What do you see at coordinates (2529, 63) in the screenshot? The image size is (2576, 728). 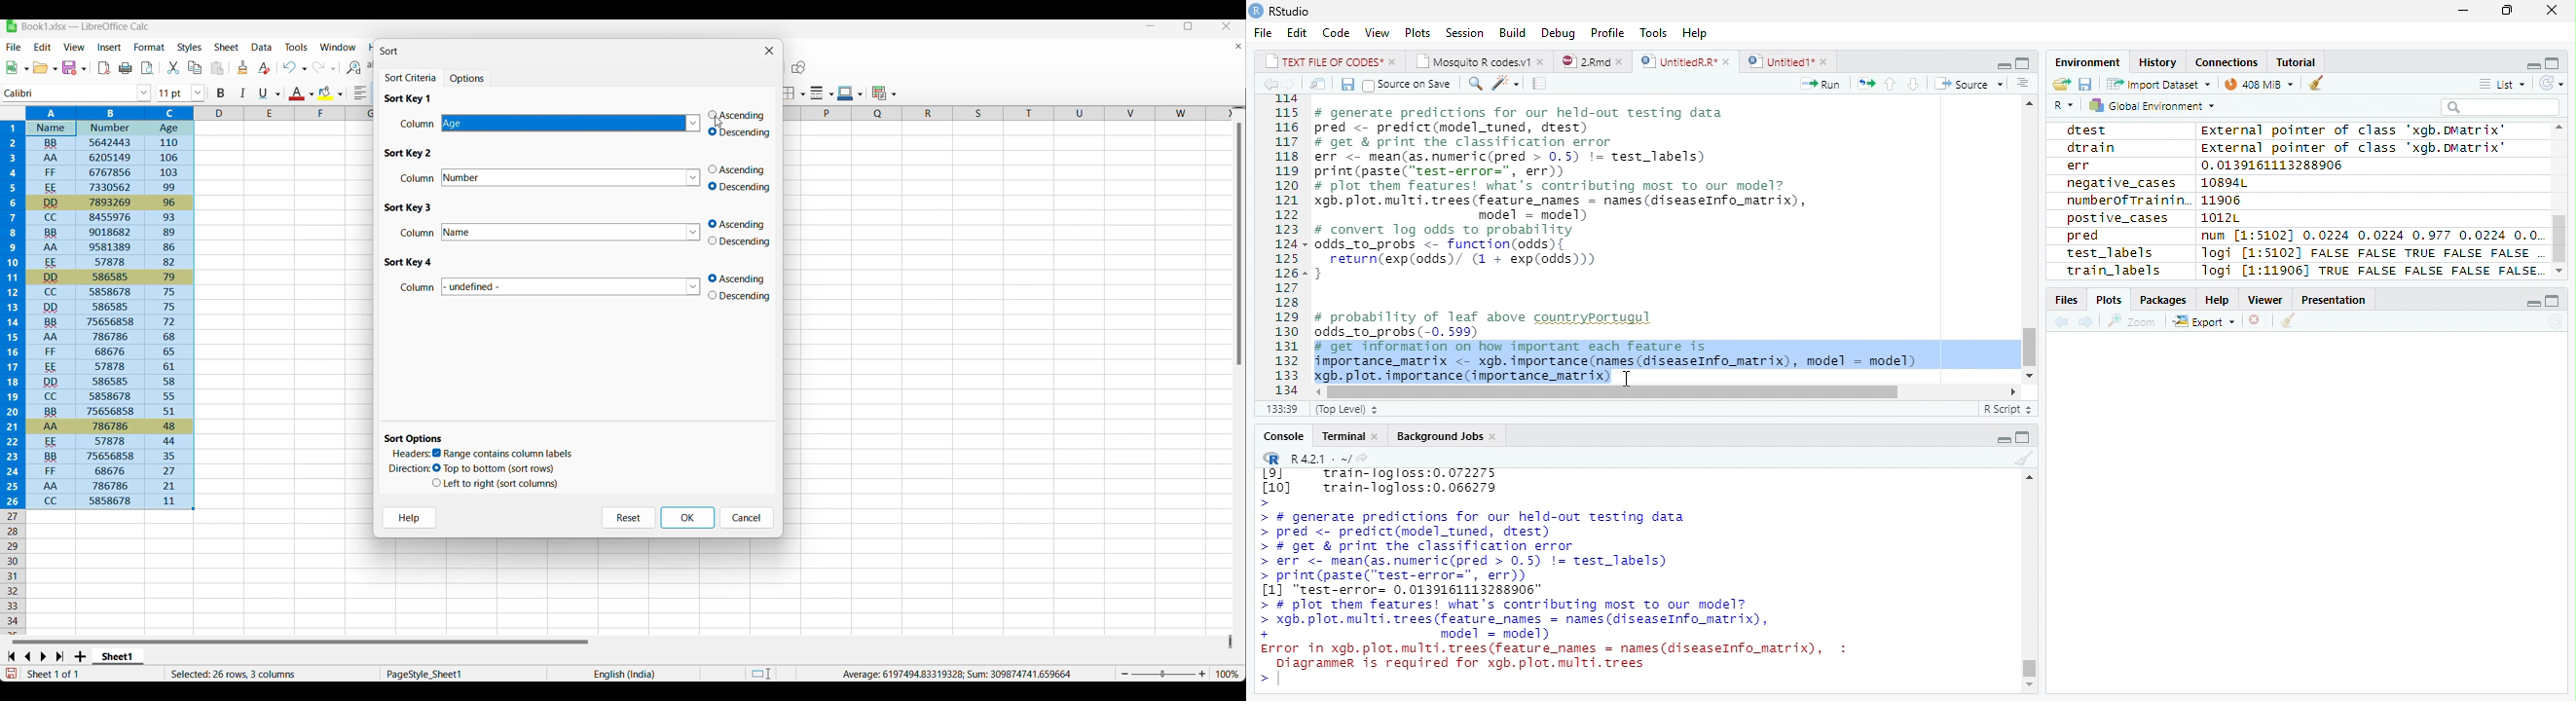 I see `Minimize` at bounding box center [2529, 63].